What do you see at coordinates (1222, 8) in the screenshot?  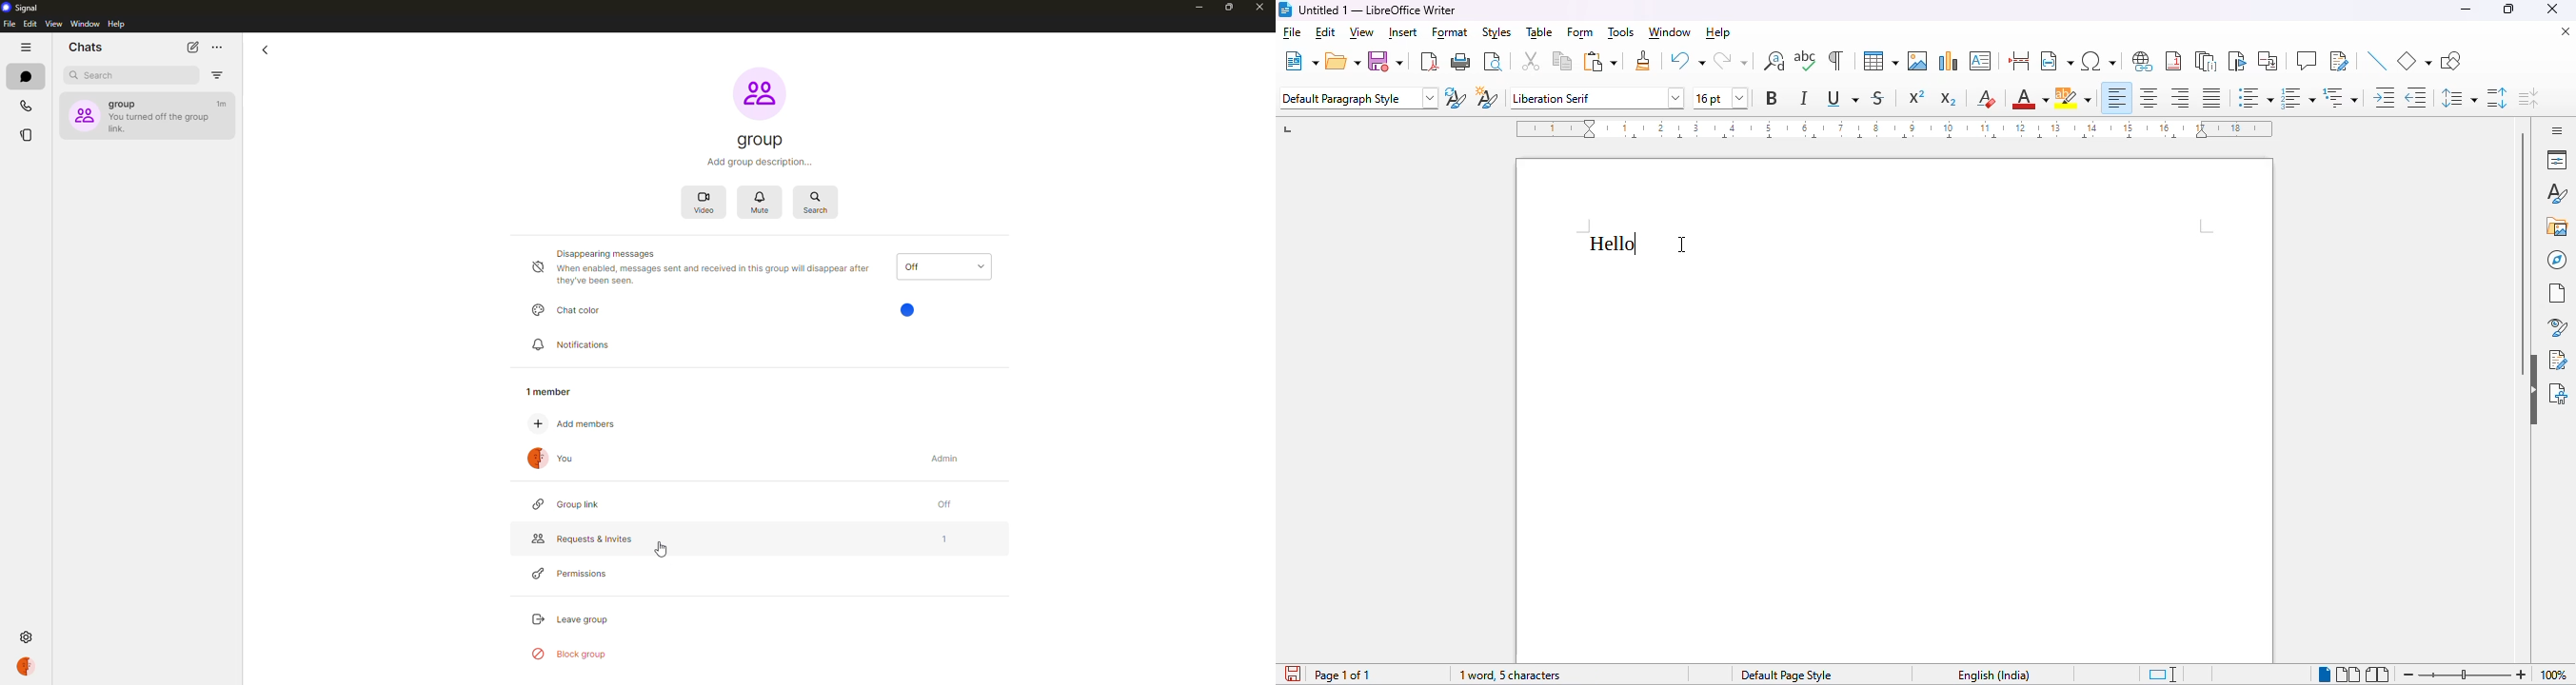 I see `maximize` at bounding box center [1222, 8].